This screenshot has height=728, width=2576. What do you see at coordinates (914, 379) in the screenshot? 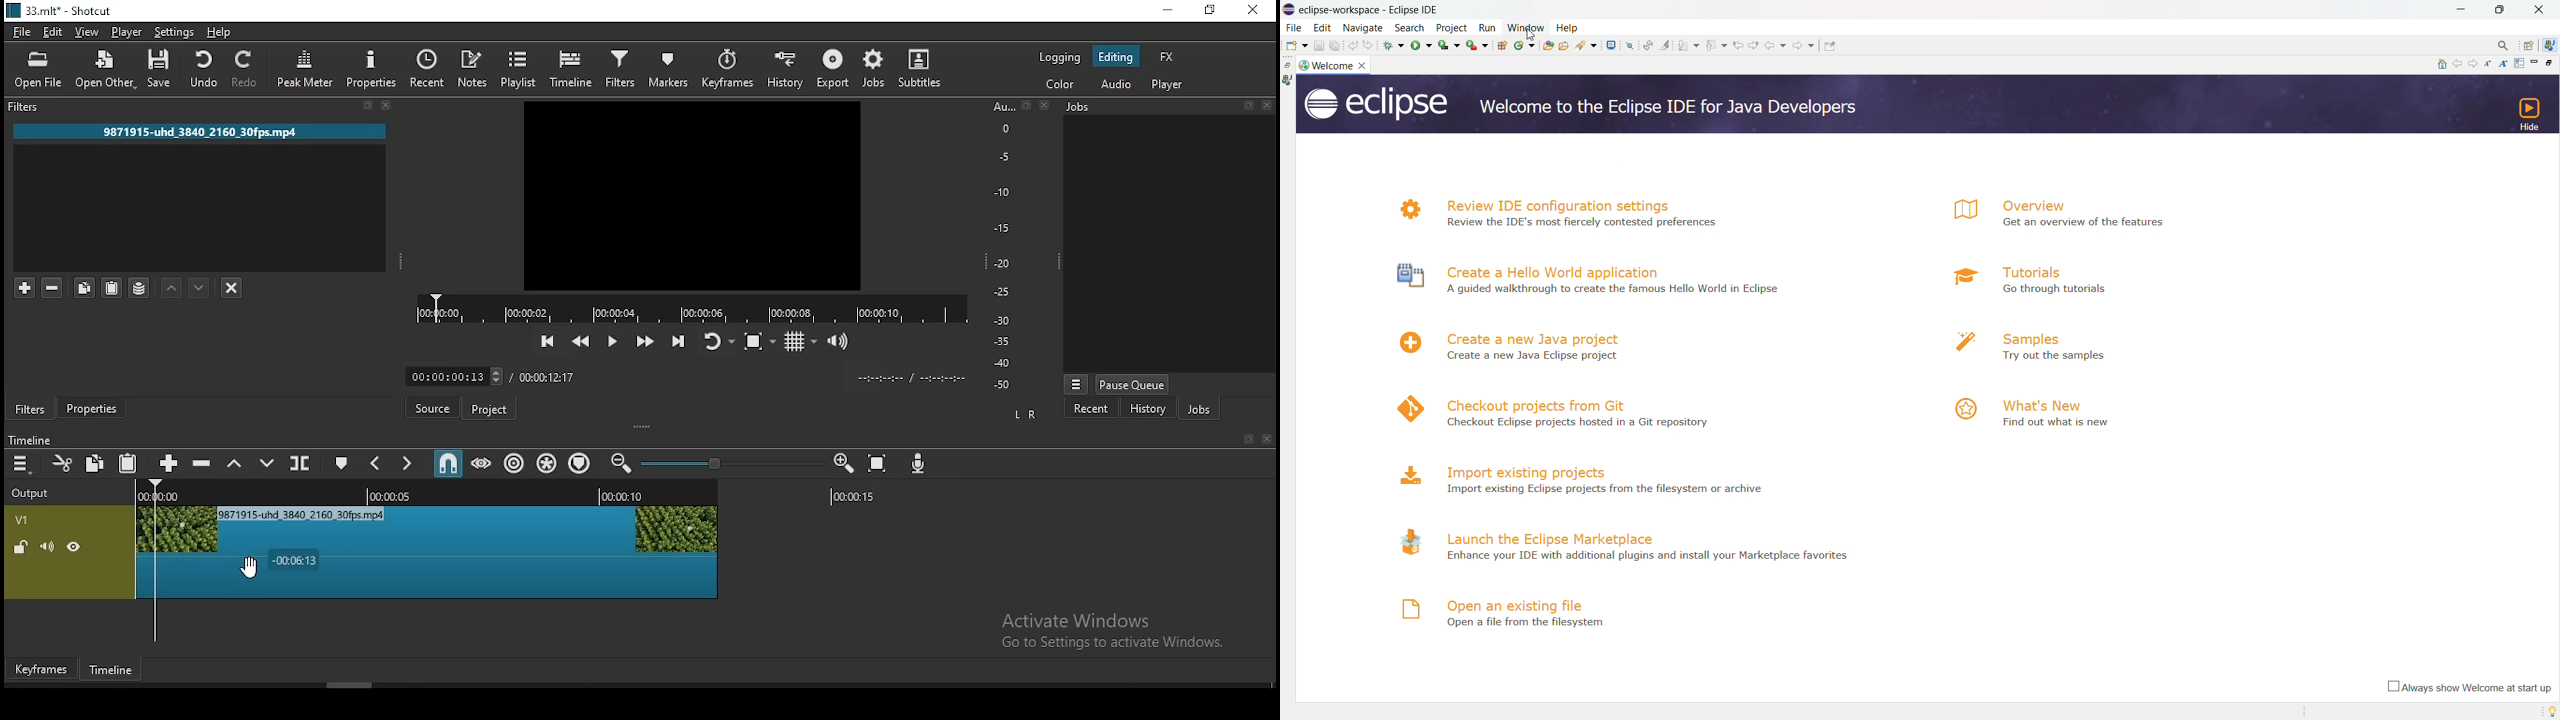
I see `Playback time` at bounding box center [914, 379].